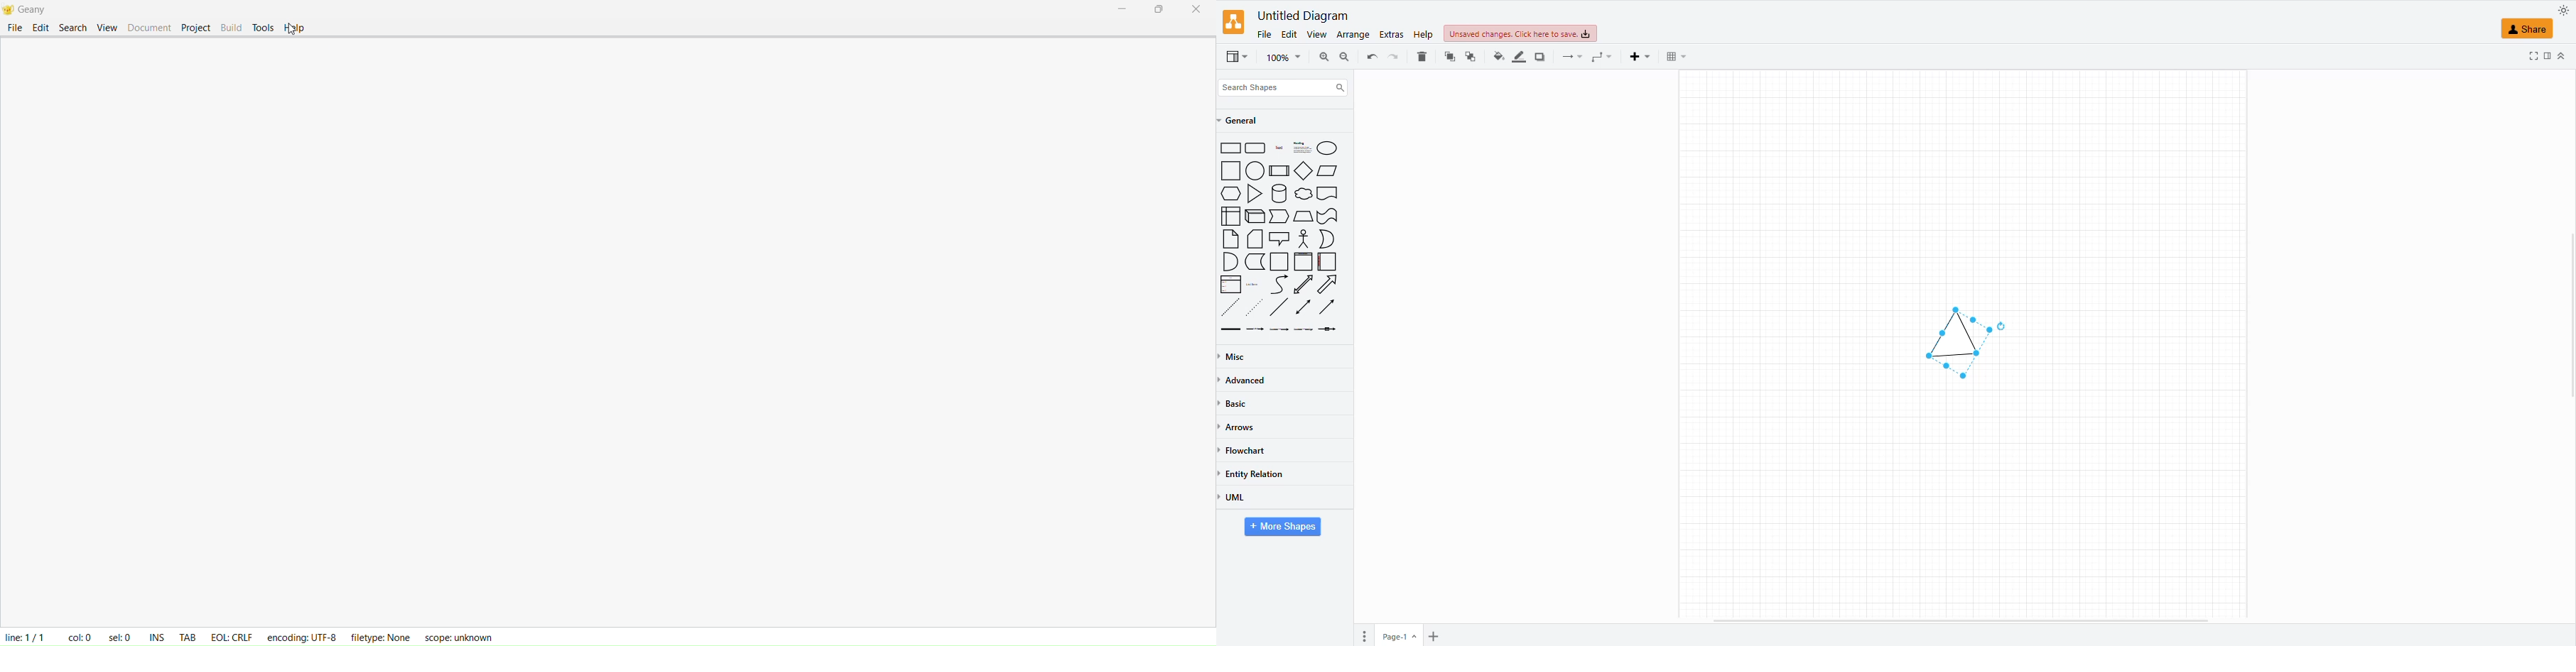  Describe the element at coordinates (1370, 56) in the screenshot. I see `redo` at that location.